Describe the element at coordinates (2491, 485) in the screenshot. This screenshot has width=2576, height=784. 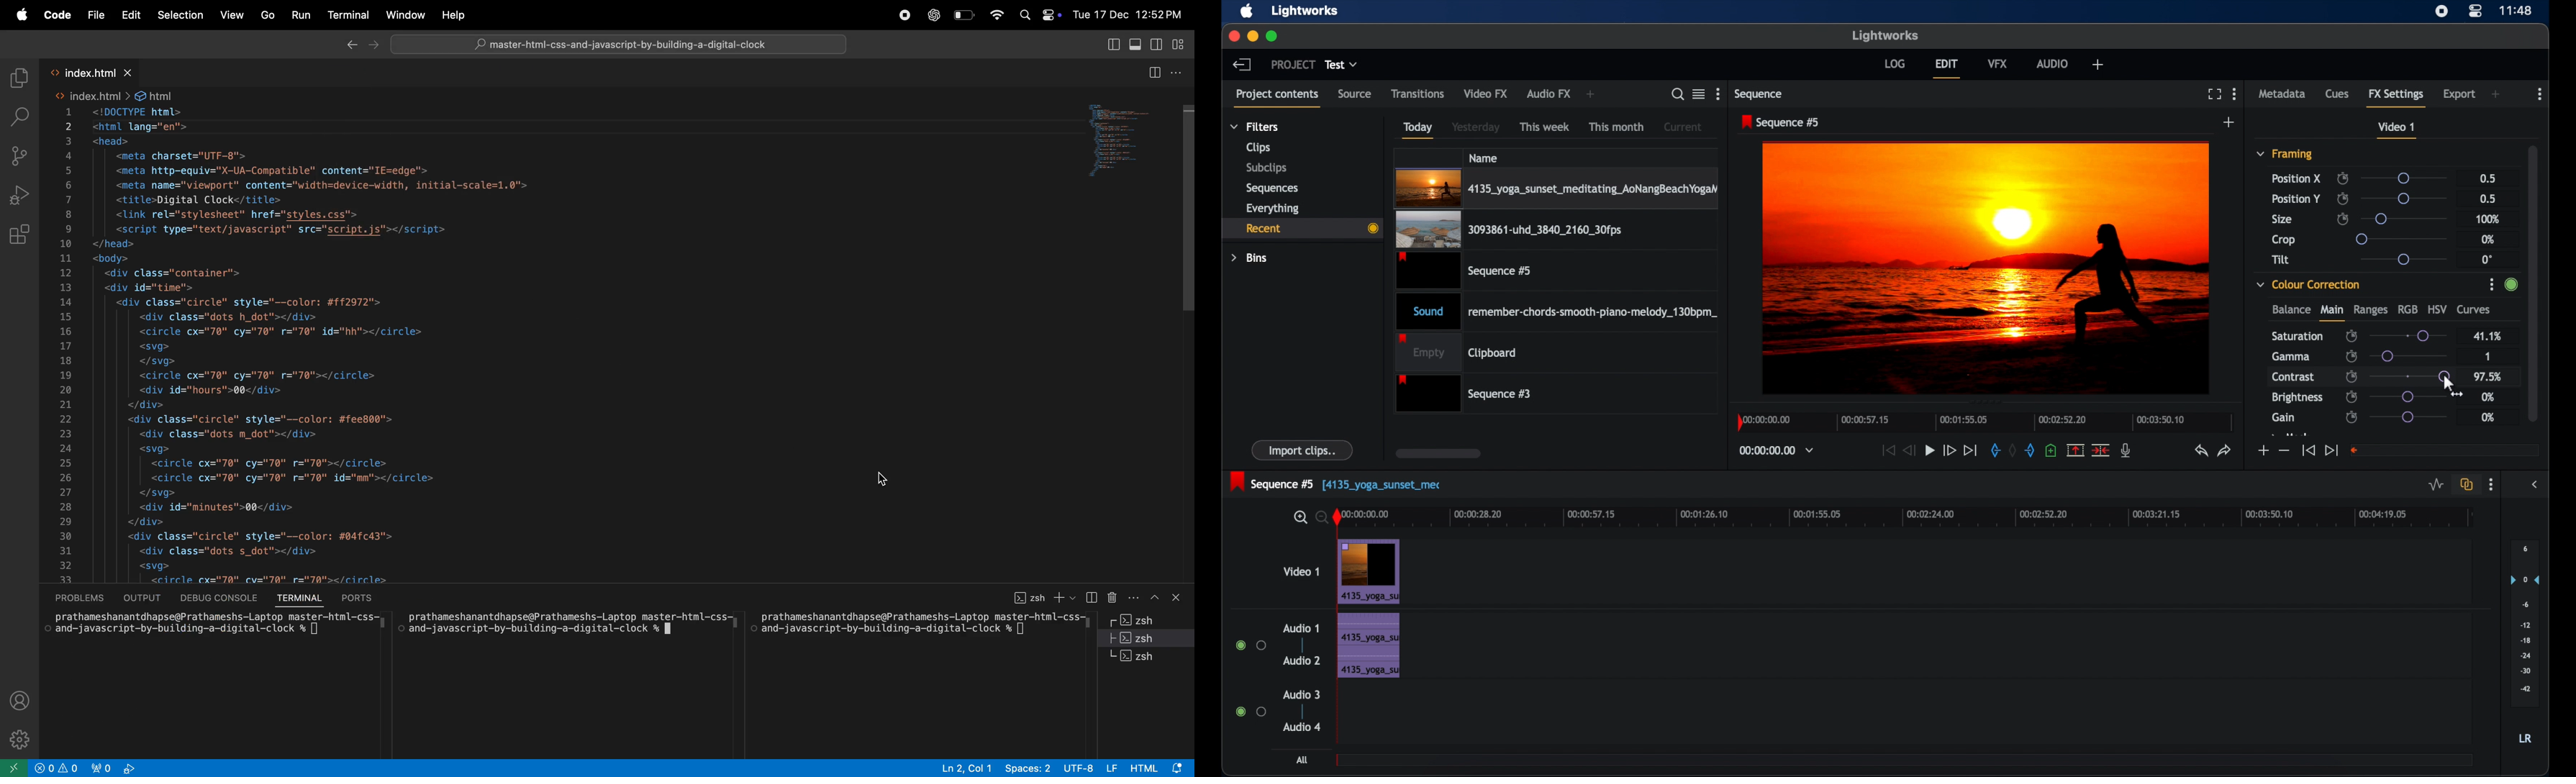
I see `more options` at that location.